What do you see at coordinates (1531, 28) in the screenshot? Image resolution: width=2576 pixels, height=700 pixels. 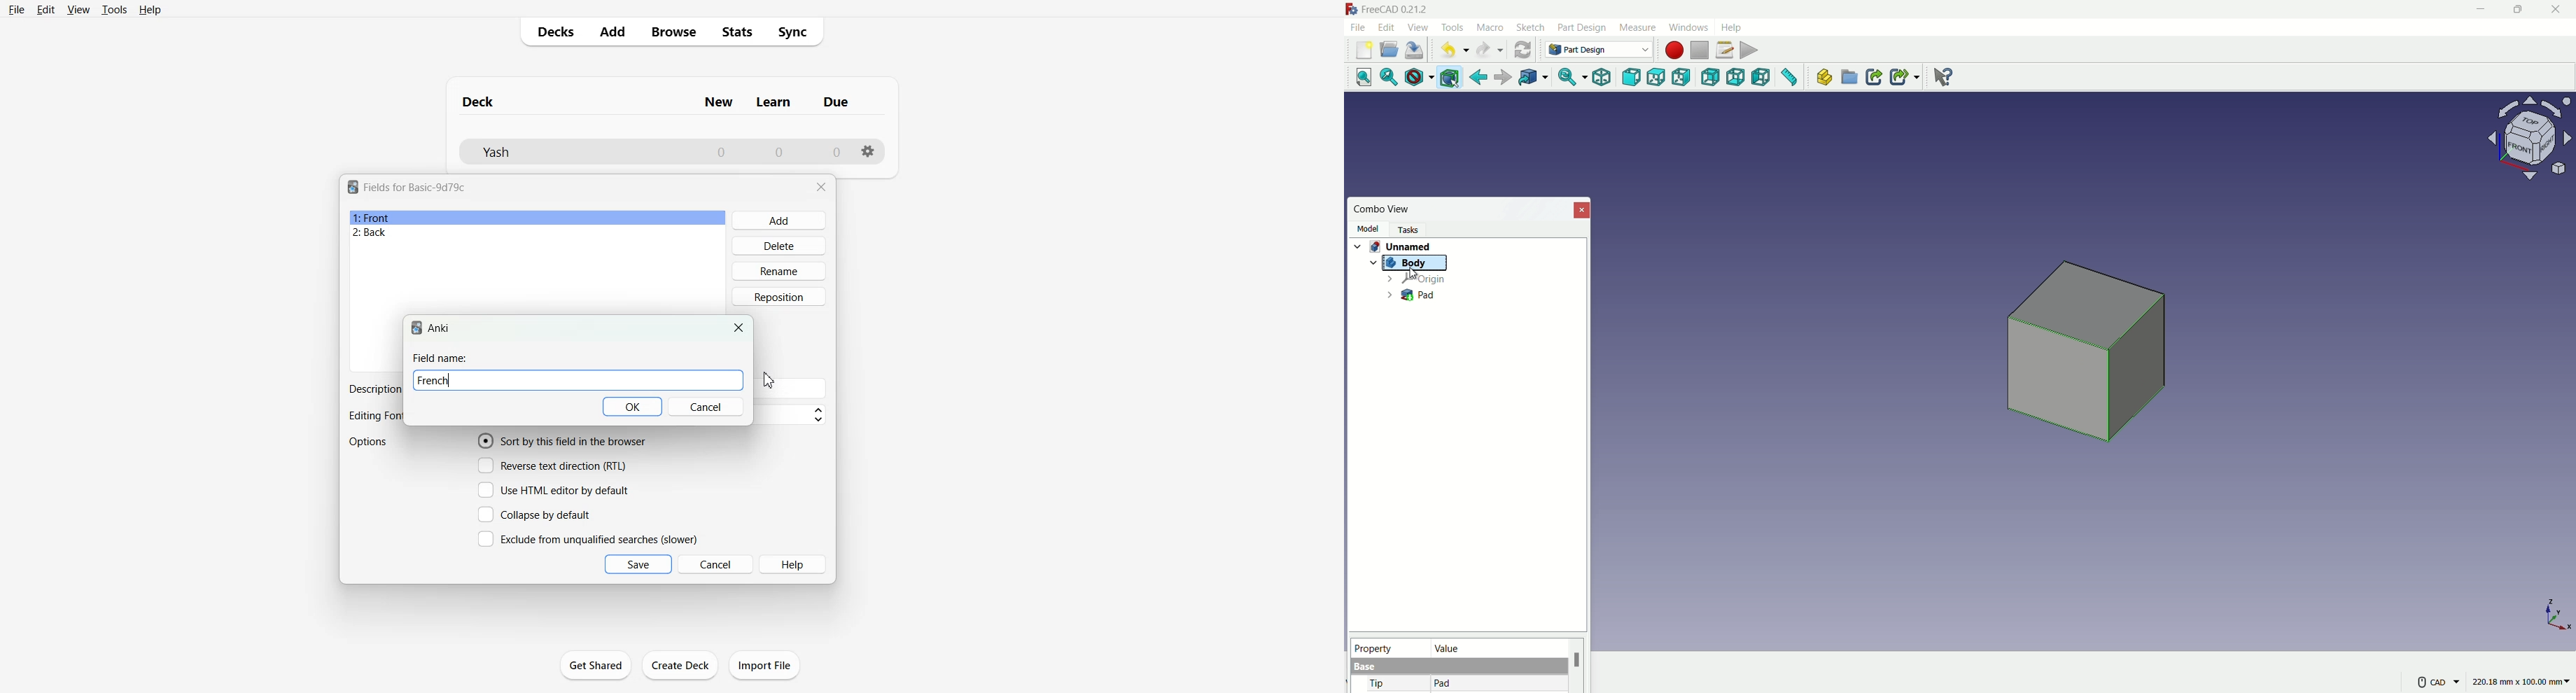 I see `sketch` at bounding box center [1531, 28].